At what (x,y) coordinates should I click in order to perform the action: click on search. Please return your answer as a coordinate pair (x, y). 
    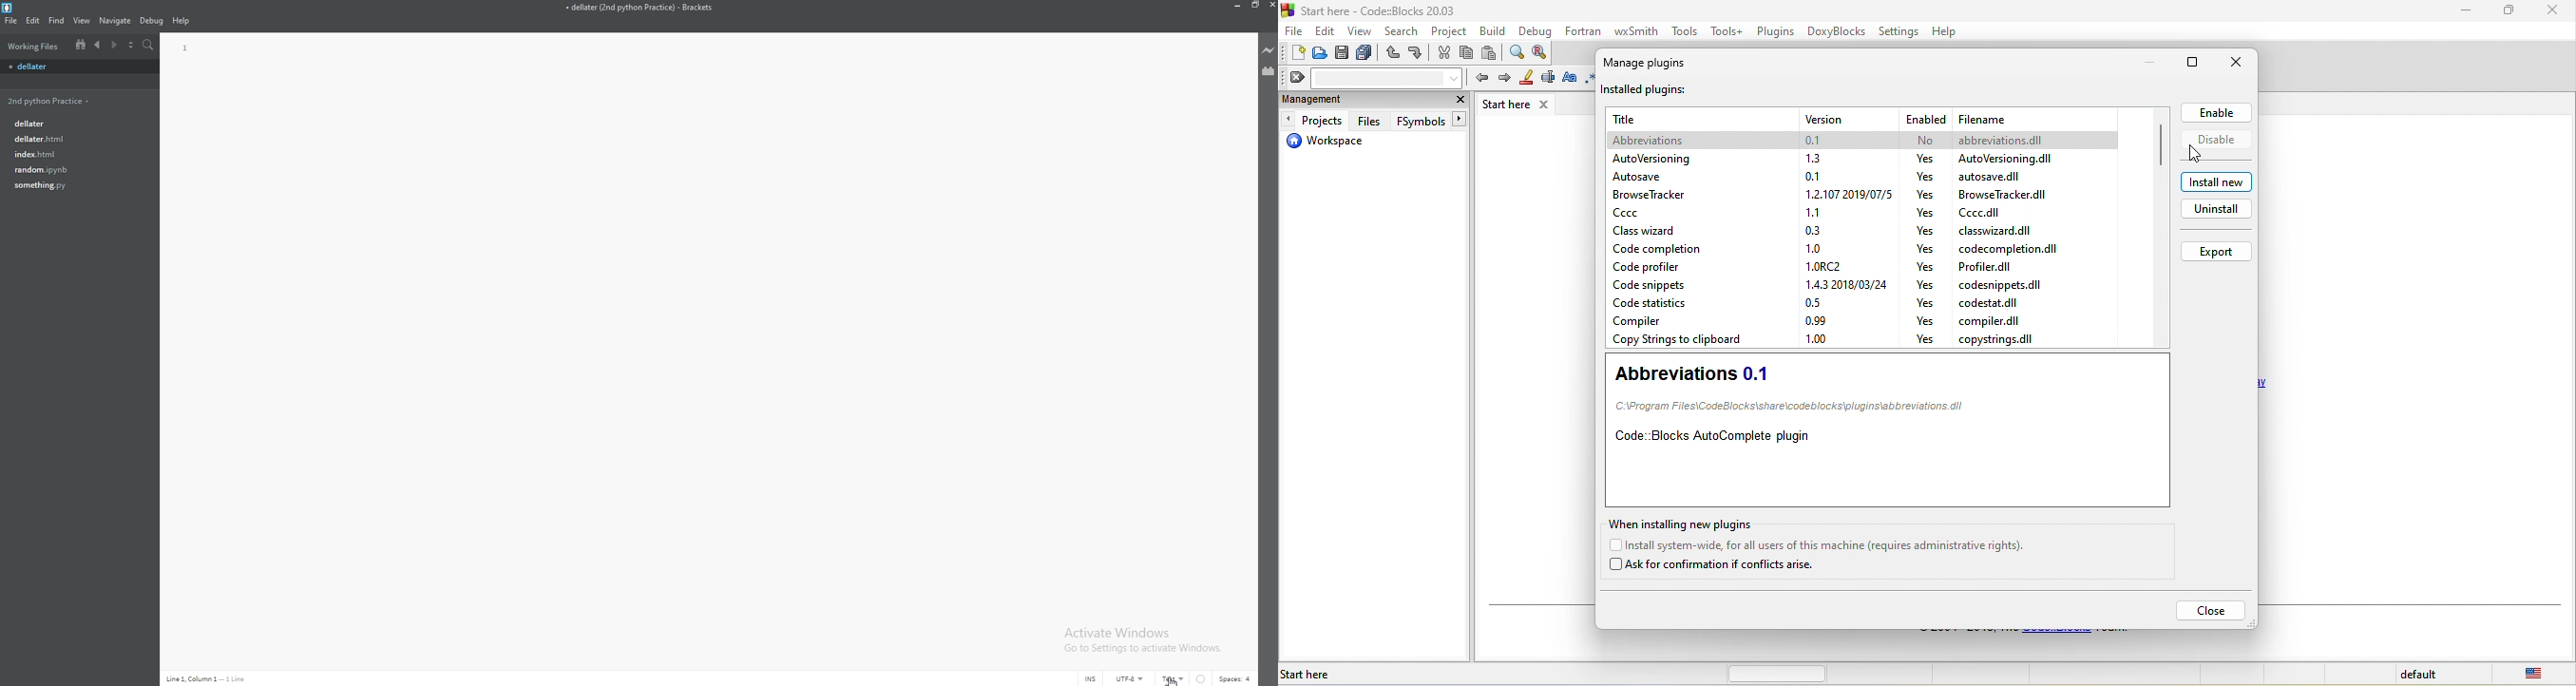
    Looking at the image, I should click on (1399, 30).